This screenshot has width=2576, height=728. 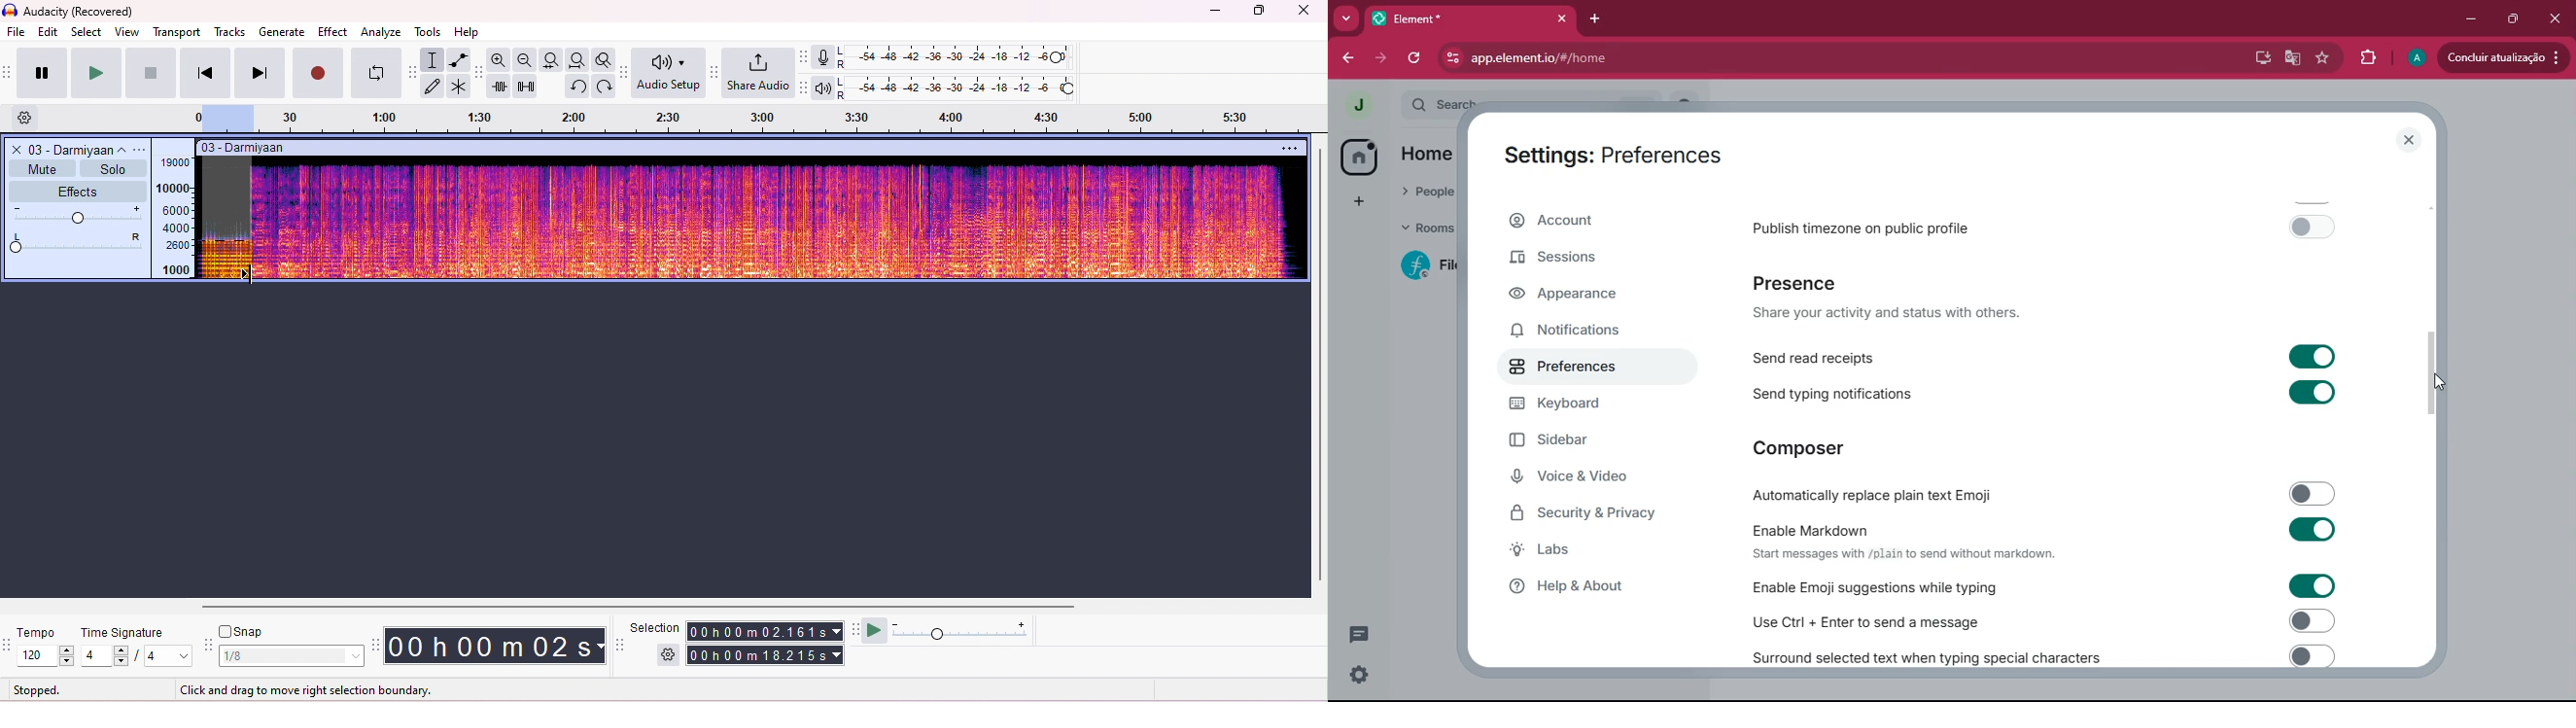 What do you see at coordinates (9, 647) in the screenshot?
I see `tempo tools` at bounding box center [9, 647].